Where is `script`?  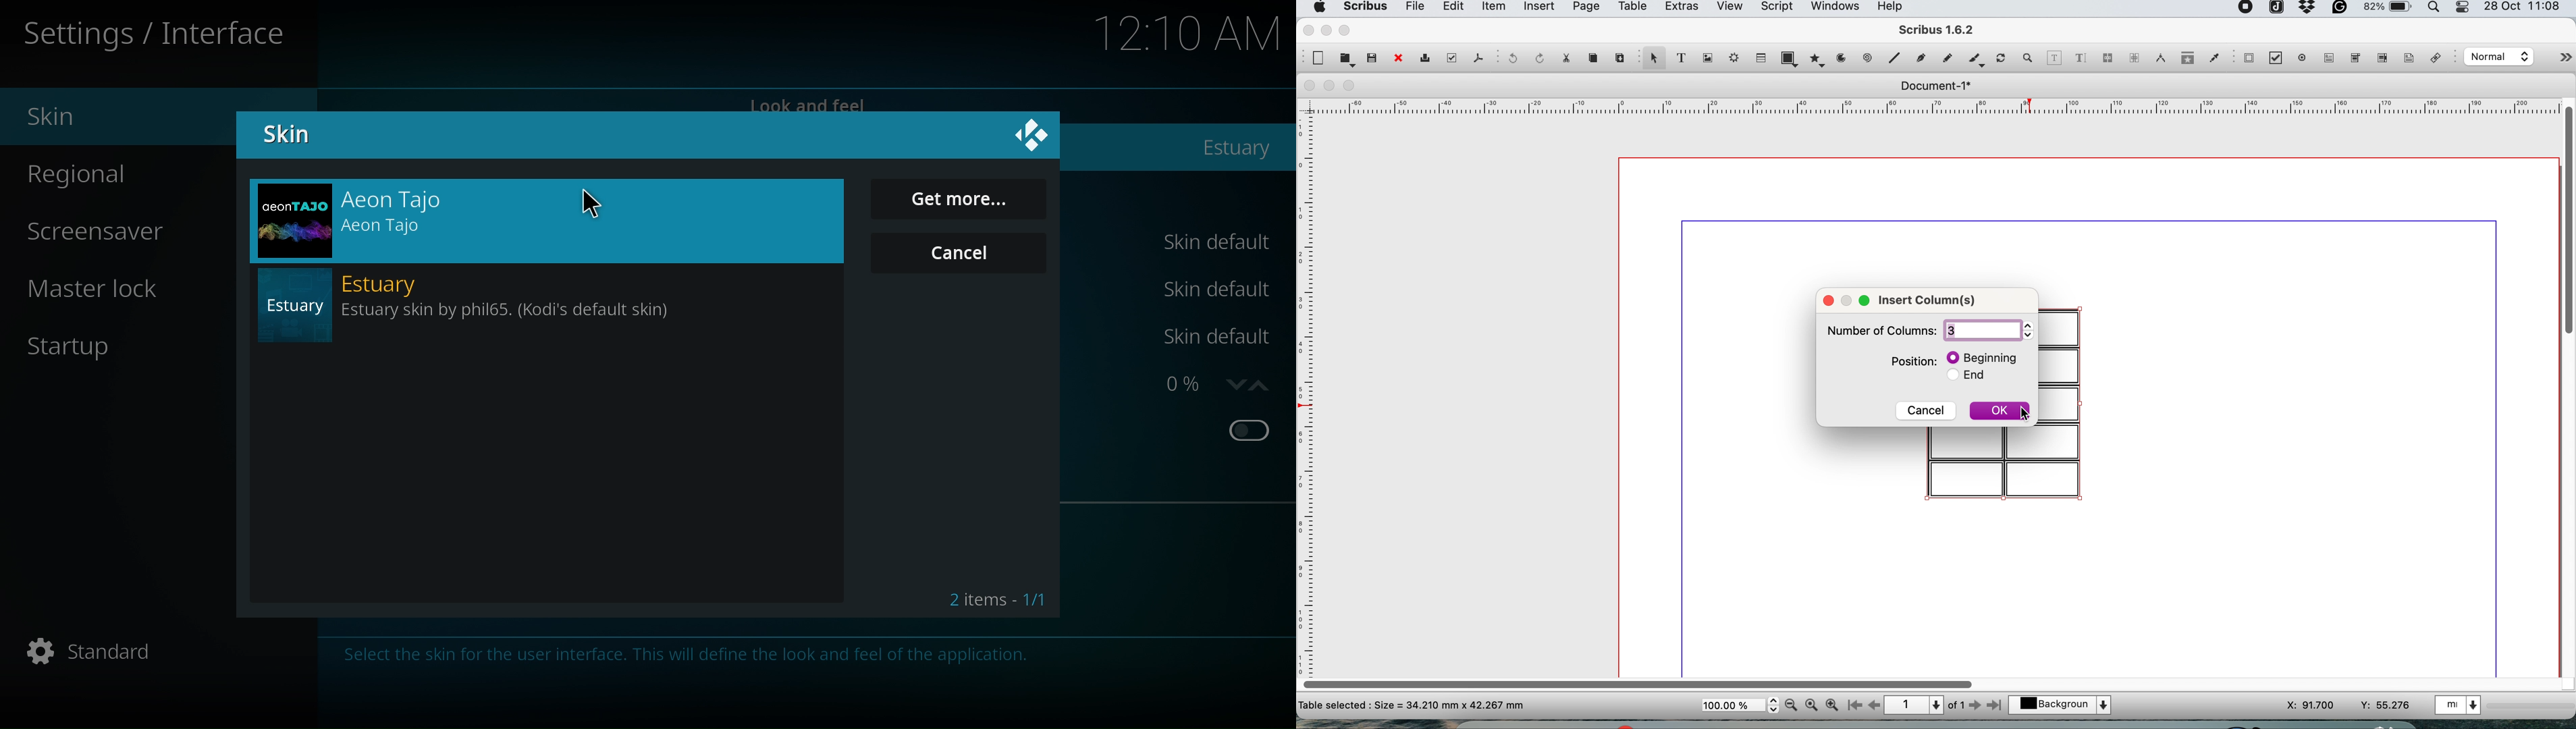
script is located at coordinates (1775, 8).